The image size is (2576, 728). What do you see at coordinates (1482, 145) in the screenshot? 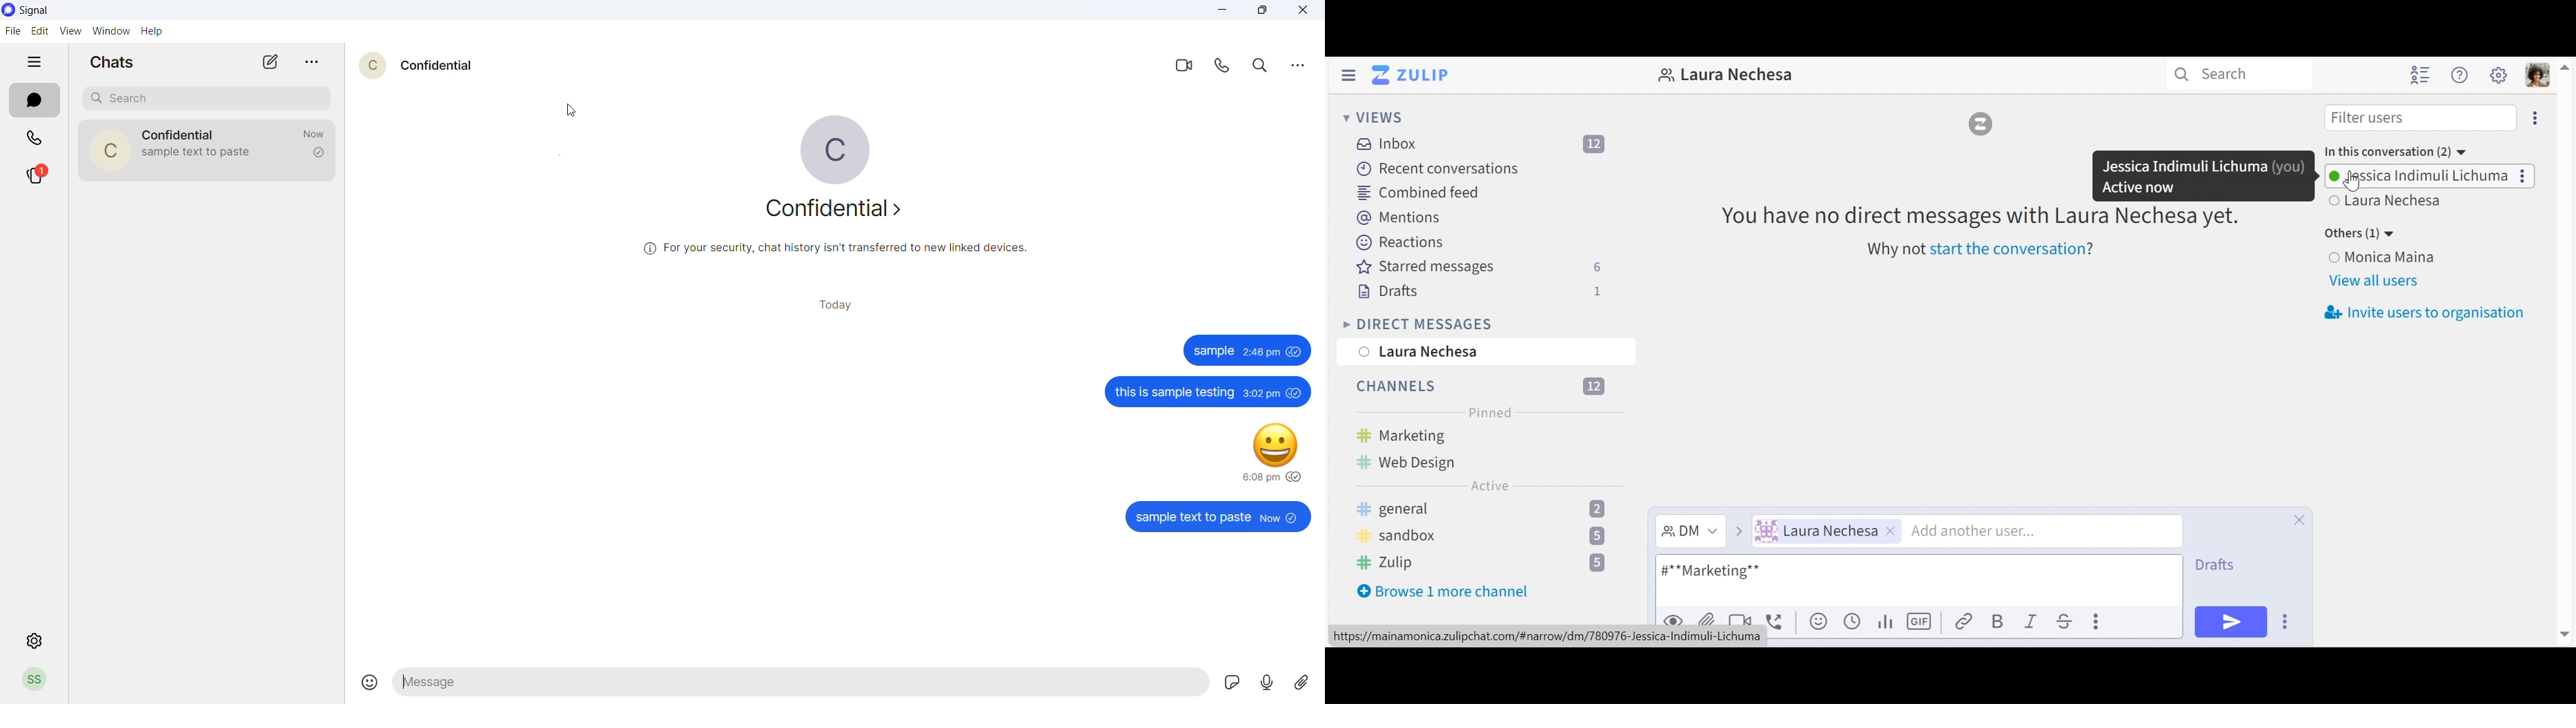
I see `Inboz` at bounding box center [1482, 145].